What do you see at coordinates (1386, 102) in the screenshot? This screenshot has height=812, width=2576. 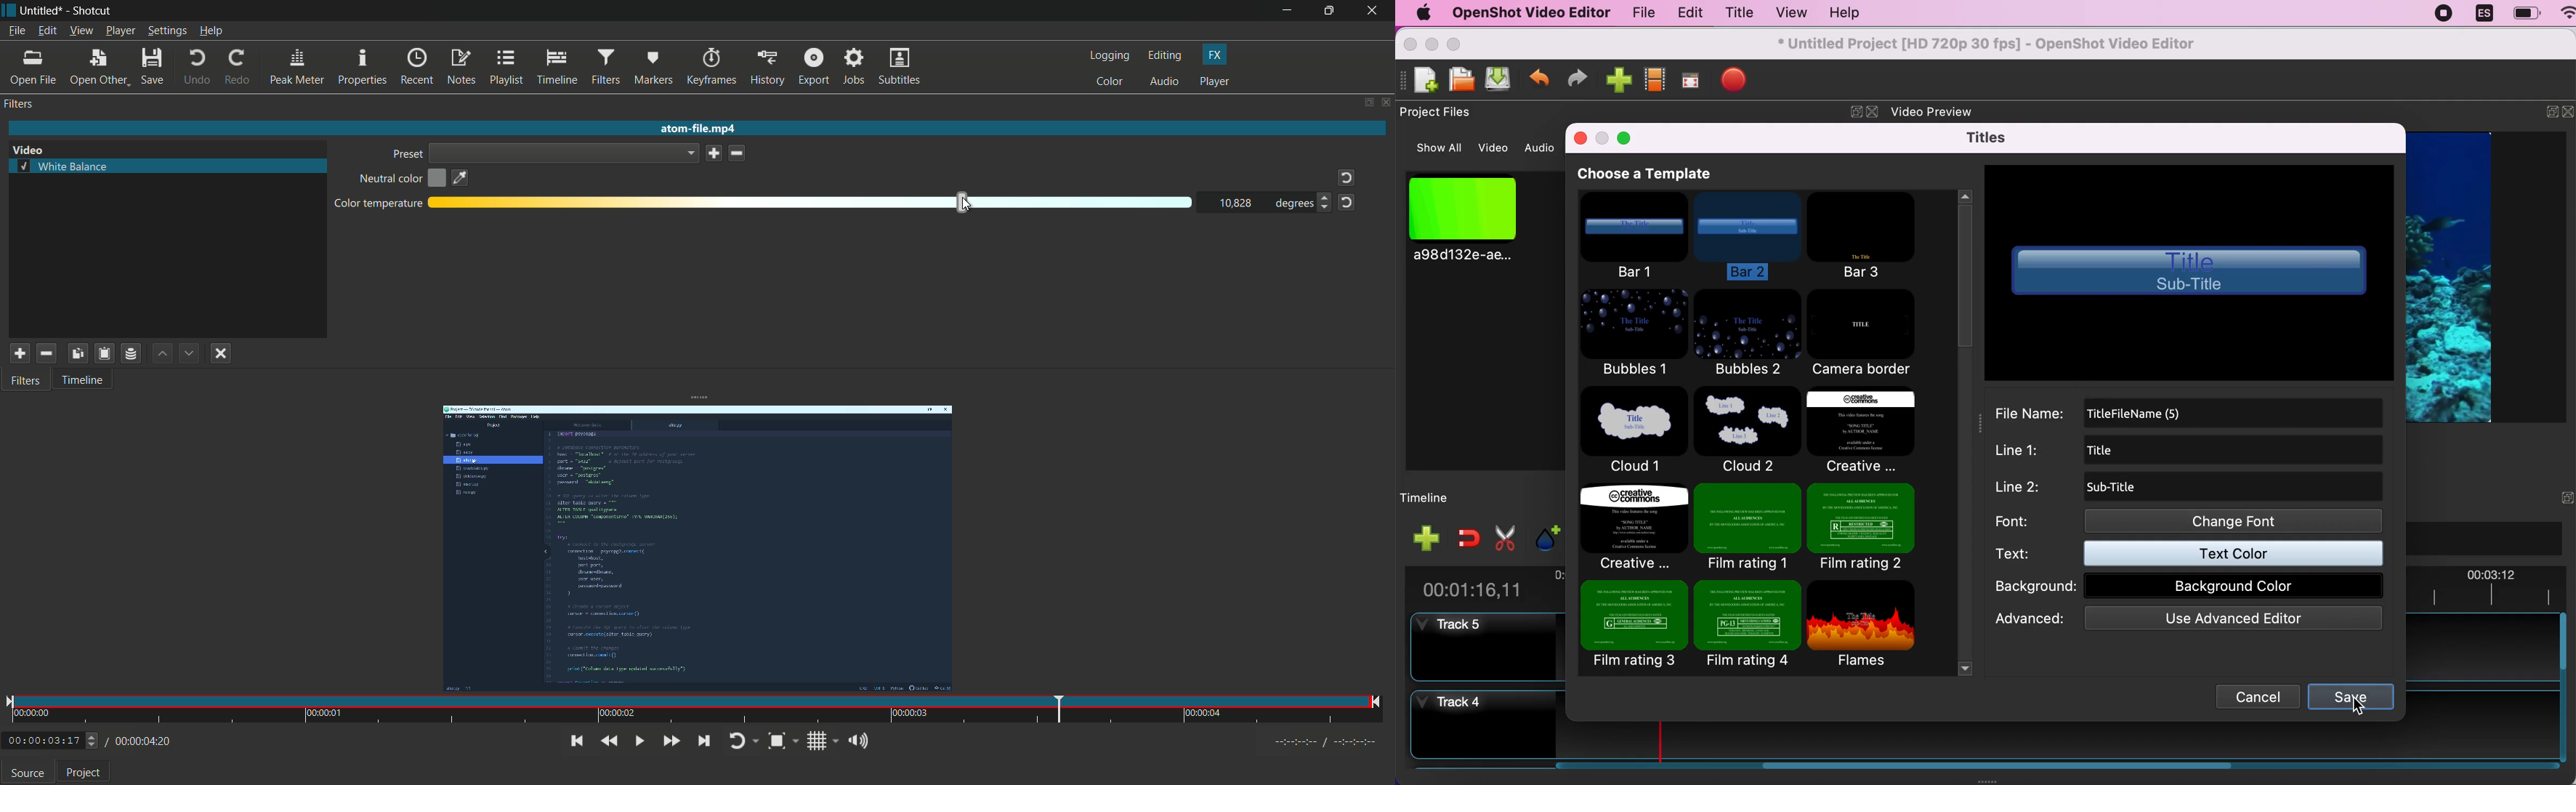 I see `close panel` at bounding box center [1386, 102].